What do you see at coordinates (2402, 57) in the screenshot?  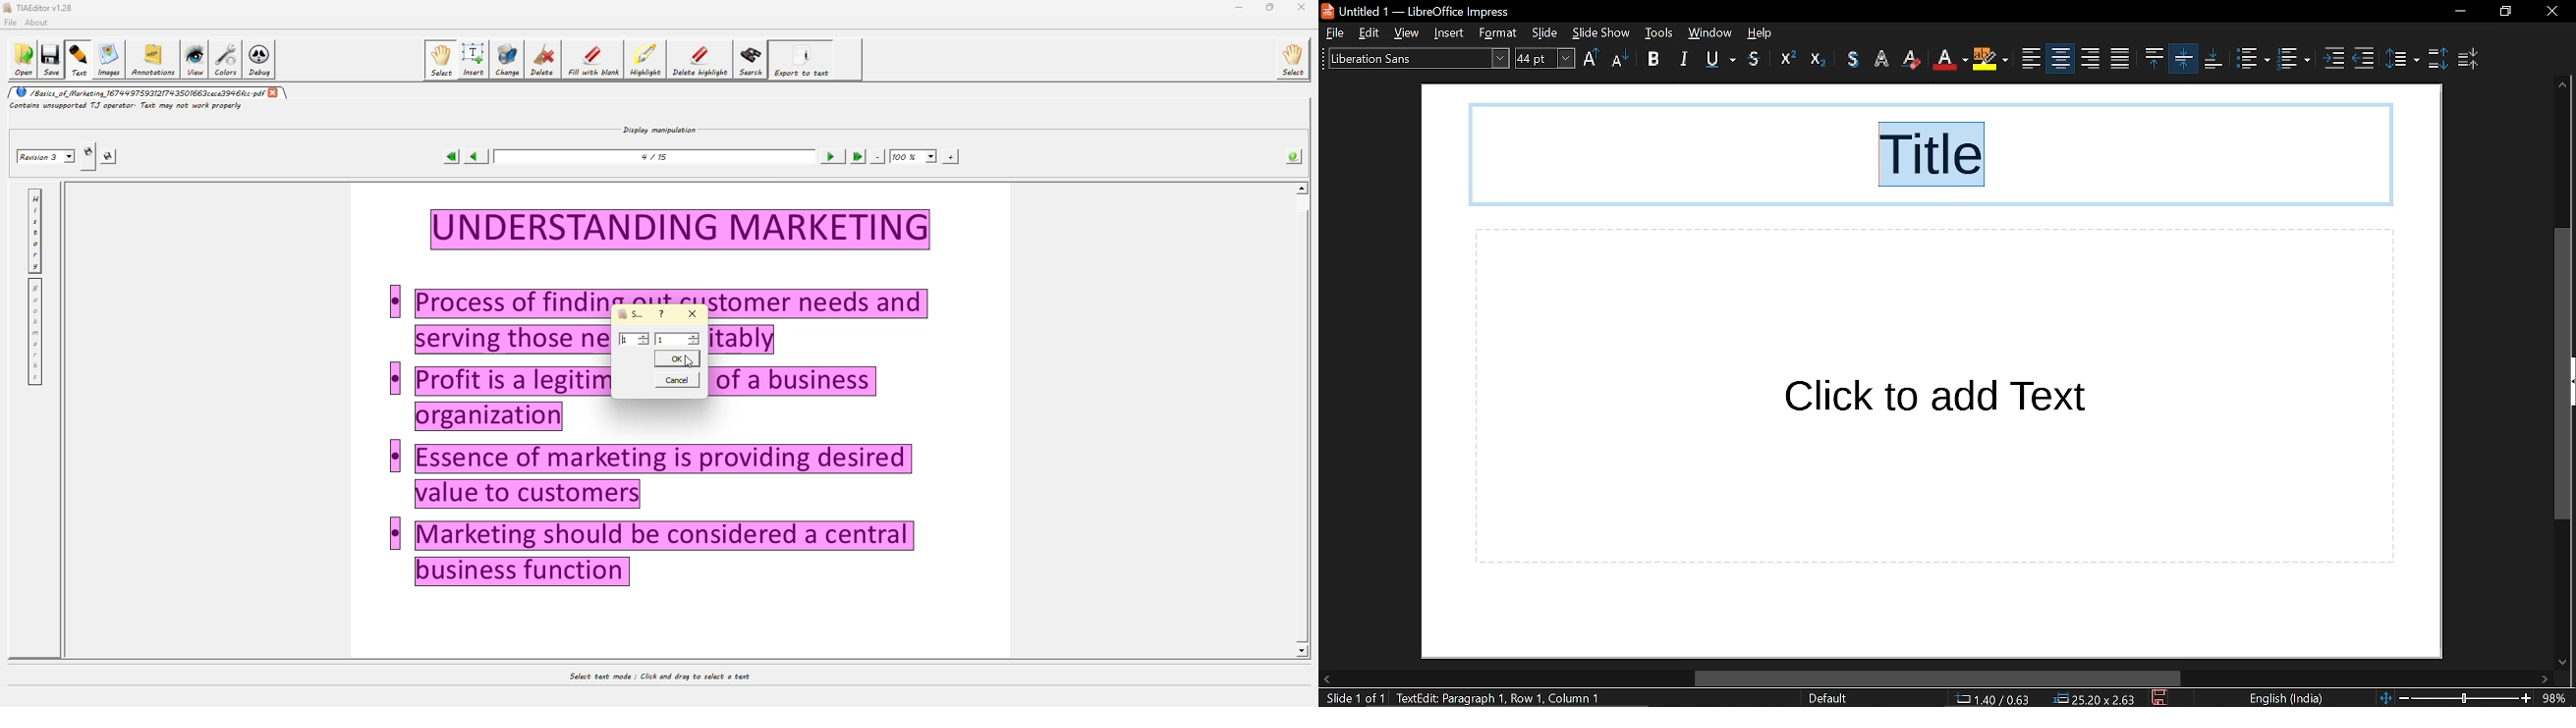 I see `set line spacing` at bounding box center [2402, 57].